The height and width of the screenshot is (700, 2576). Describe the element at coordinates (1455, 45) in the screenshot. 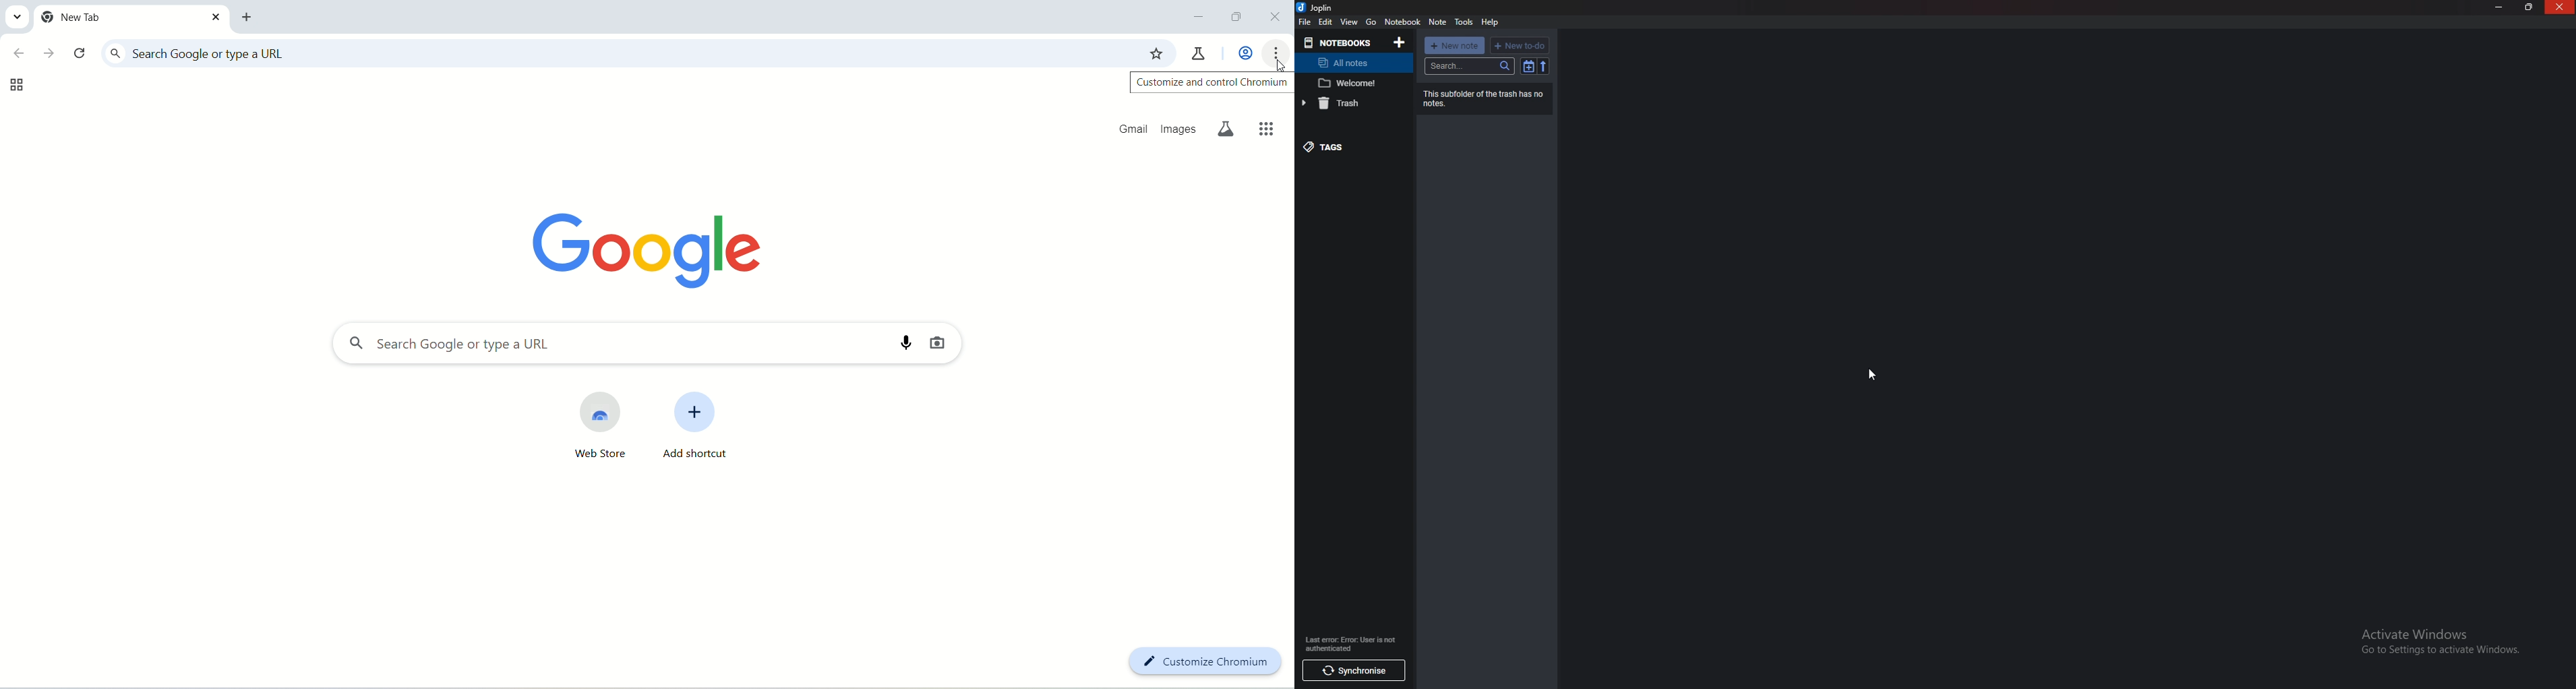

I see `New note` at that location.